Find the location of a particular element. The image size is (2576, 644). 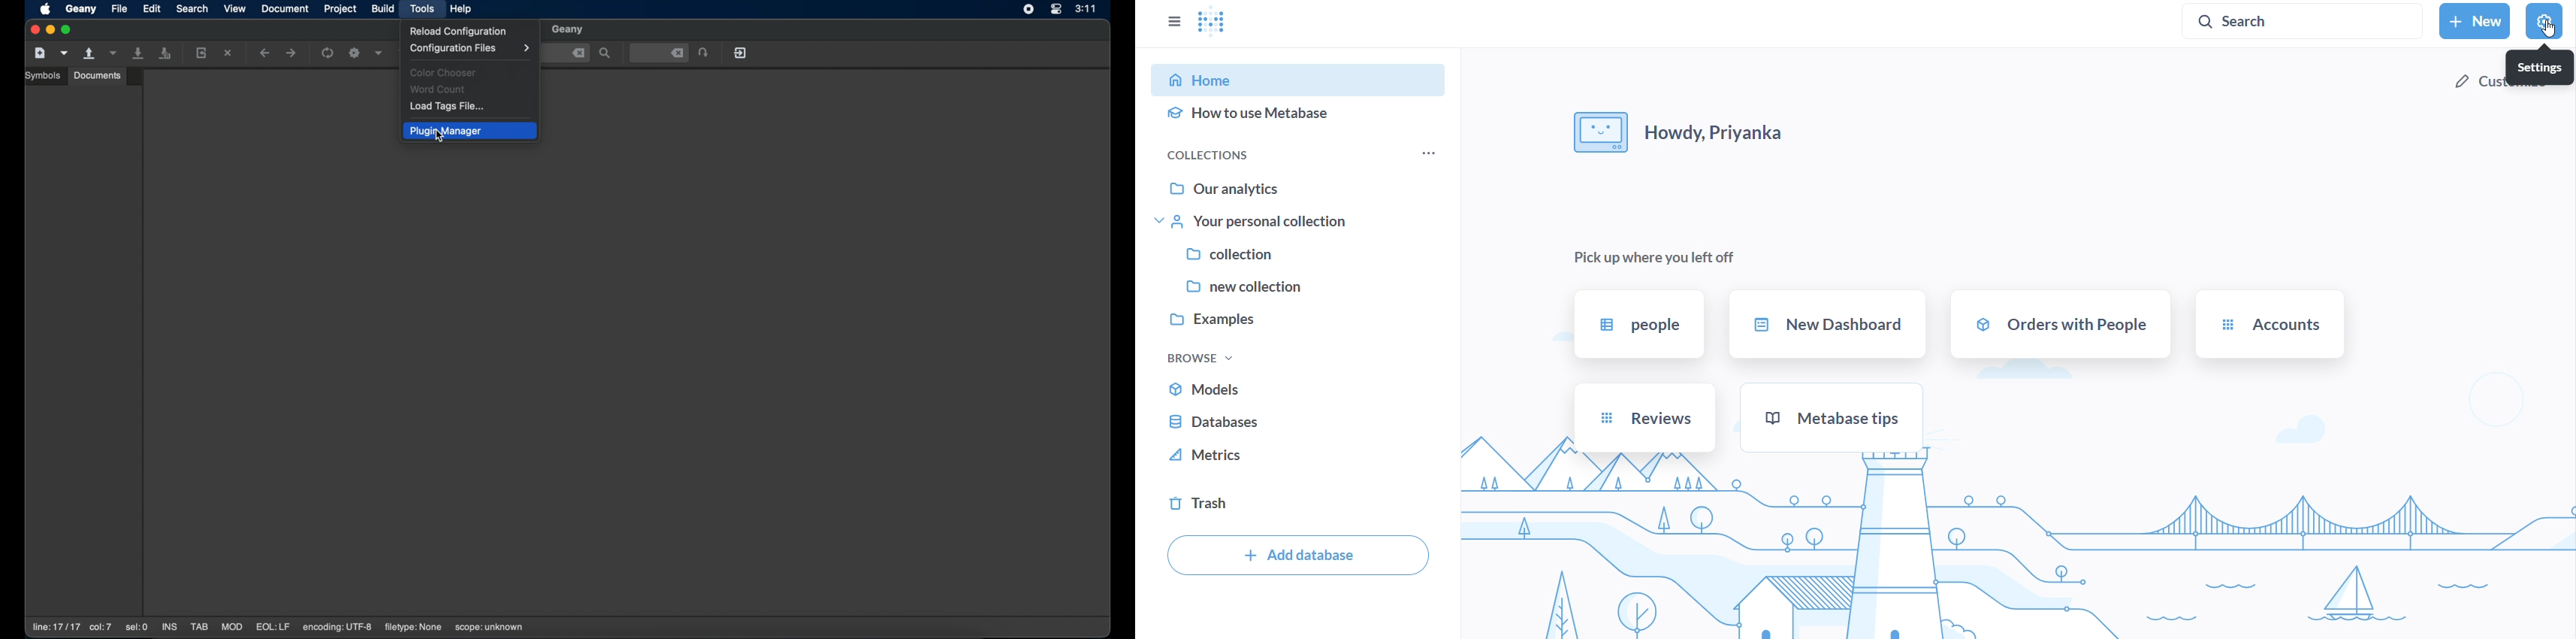

metrics is located at coordinates (1299, 456).